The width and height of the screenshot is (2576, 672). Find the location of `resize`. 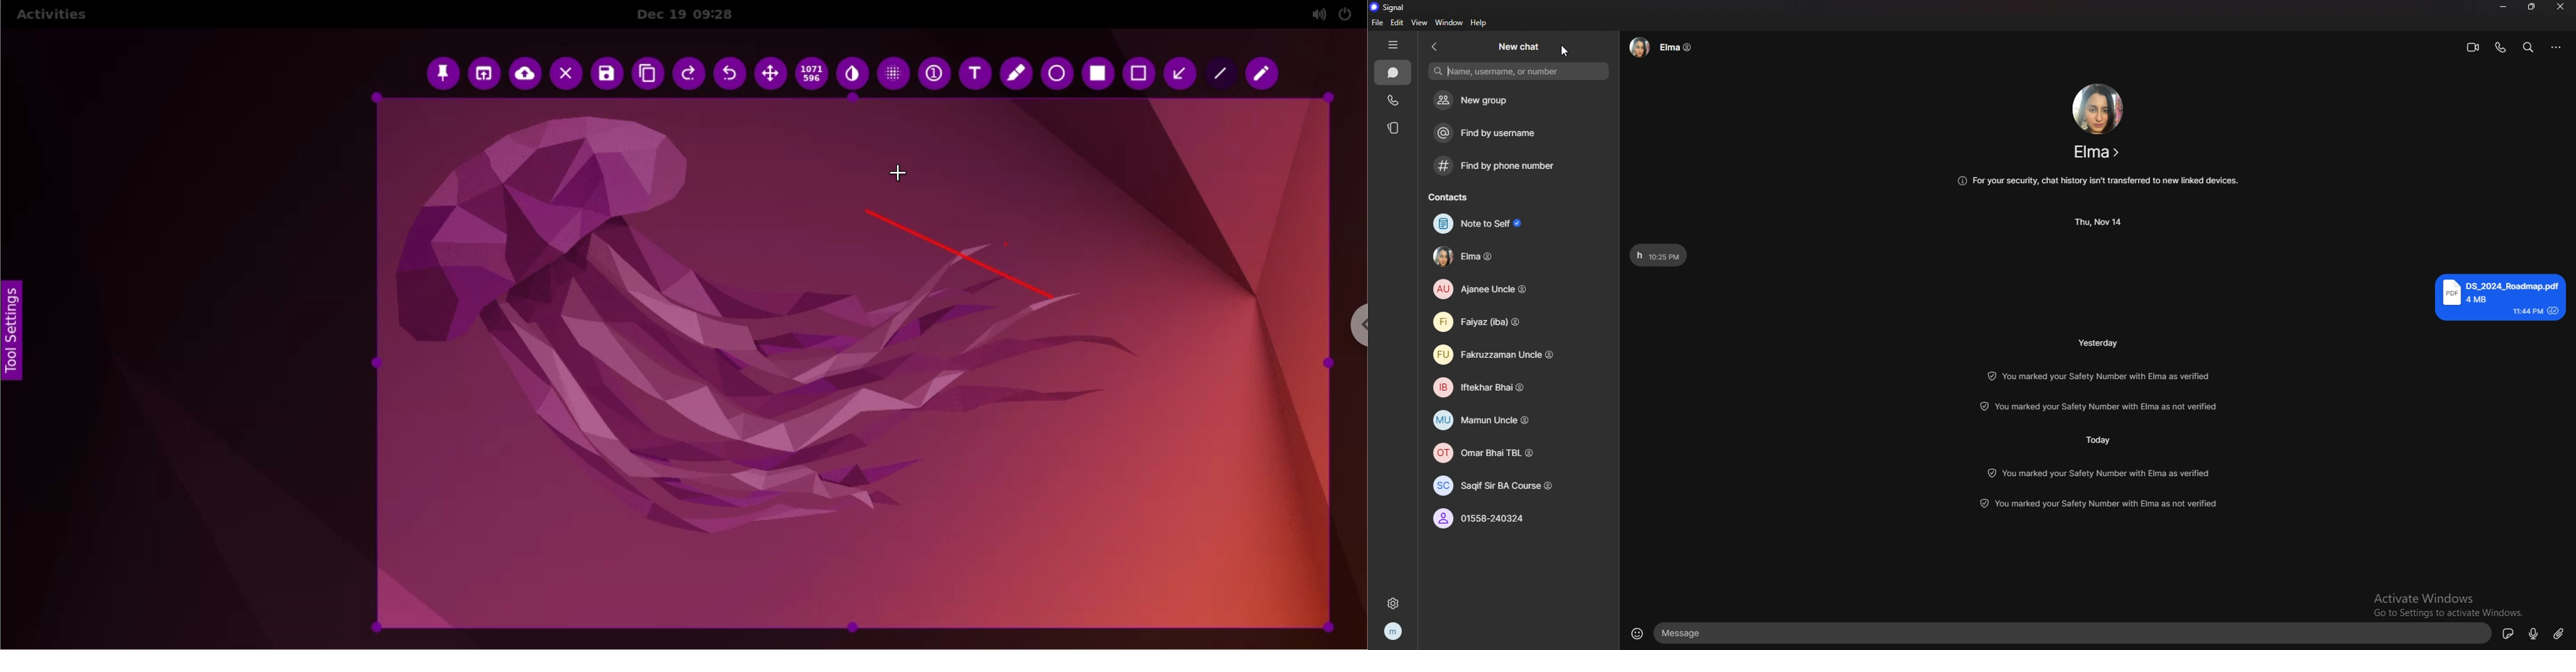

resize is located at coordinates (2533, 6).